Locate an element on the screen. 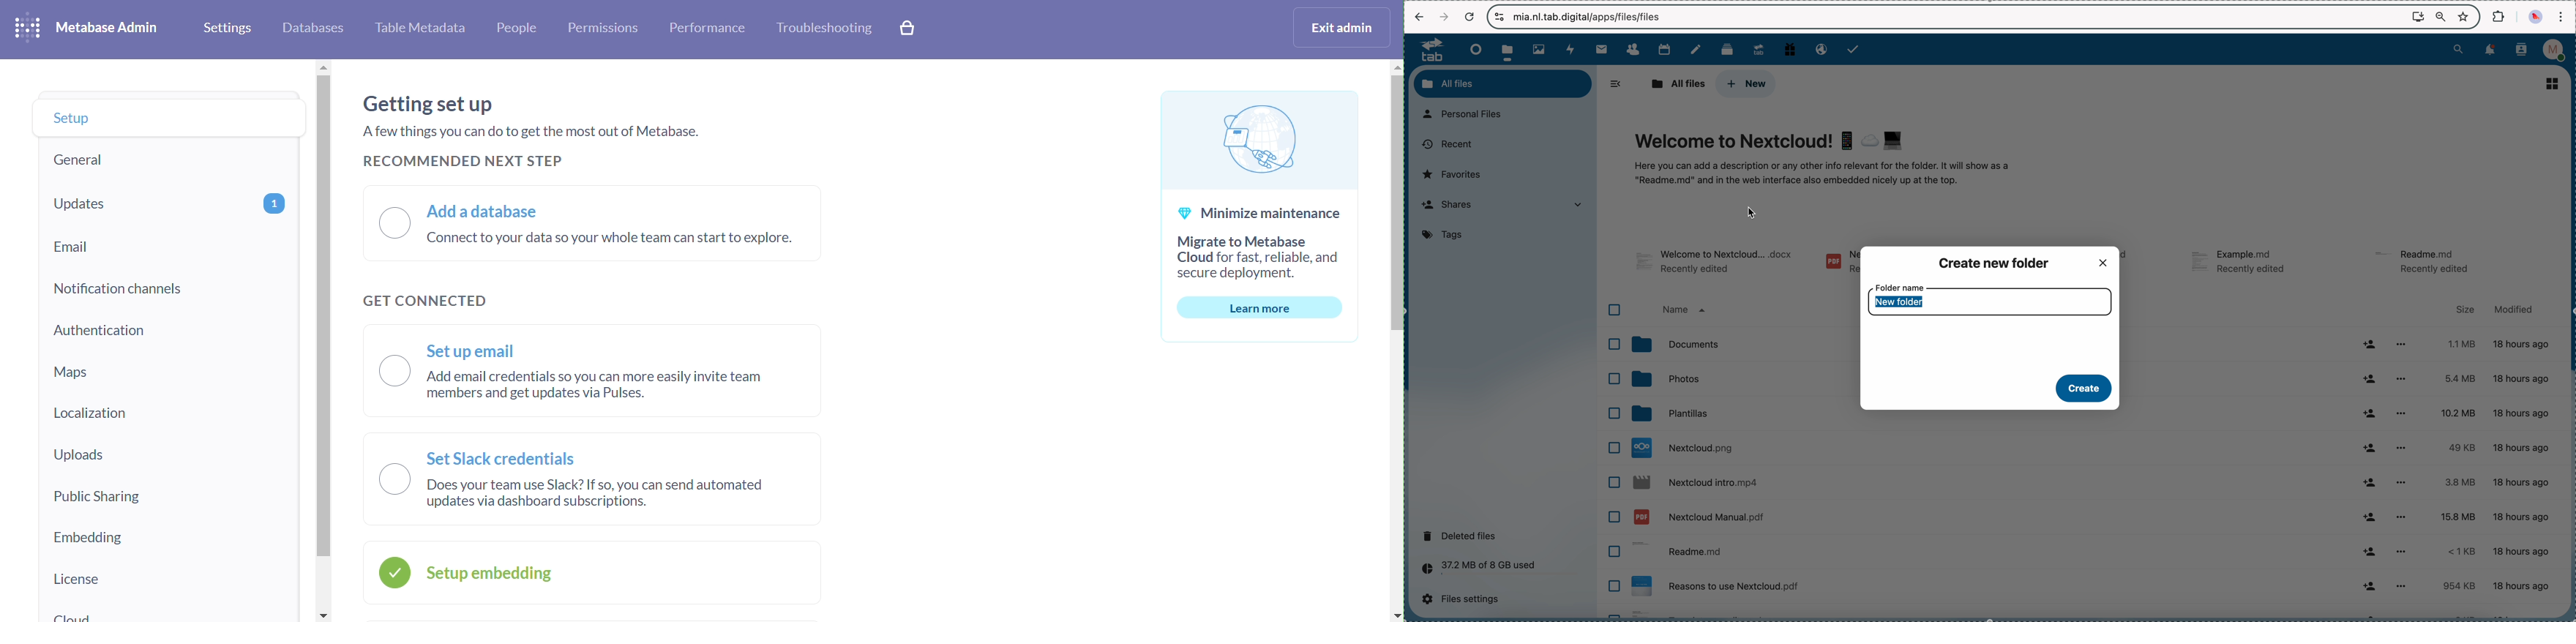 The image size is (2576, 644). zoom out is located at coordinates (2441, 17).